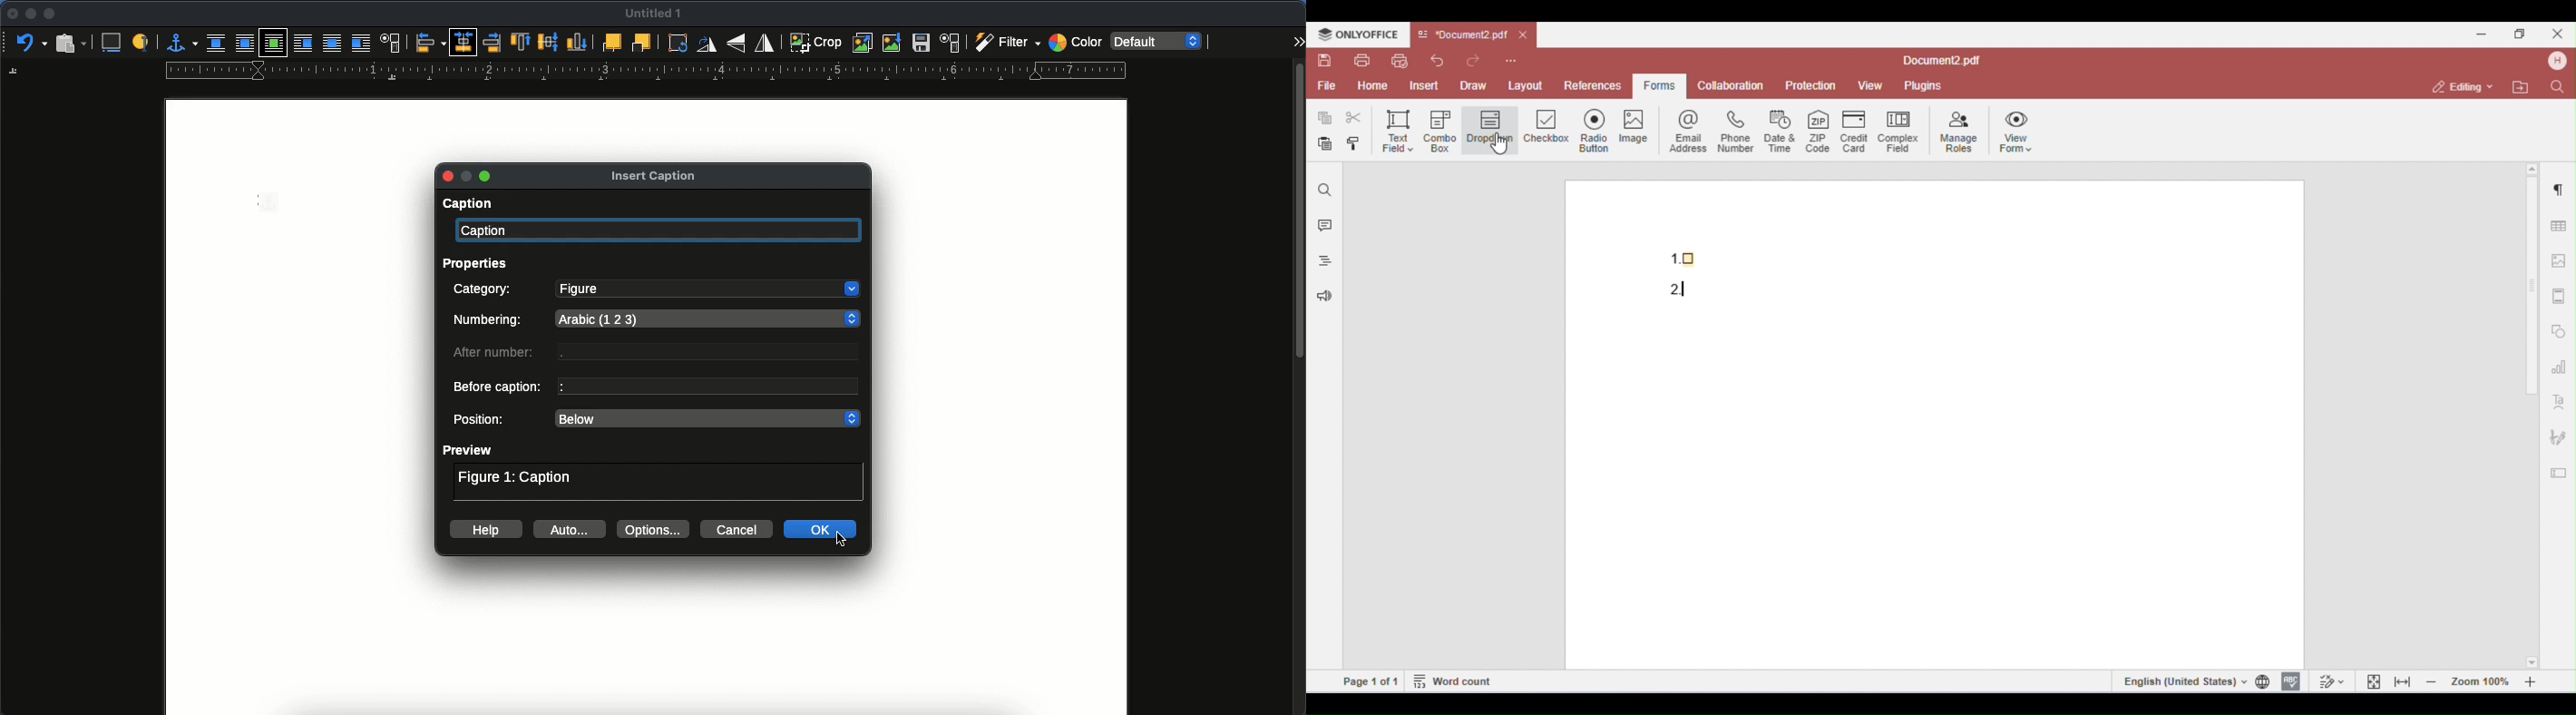 This screenshot has width=2576, height=728. What do you see at coordinates (894, 42) in the screenshot?
I see `compress` at bounding box center [894, 42].